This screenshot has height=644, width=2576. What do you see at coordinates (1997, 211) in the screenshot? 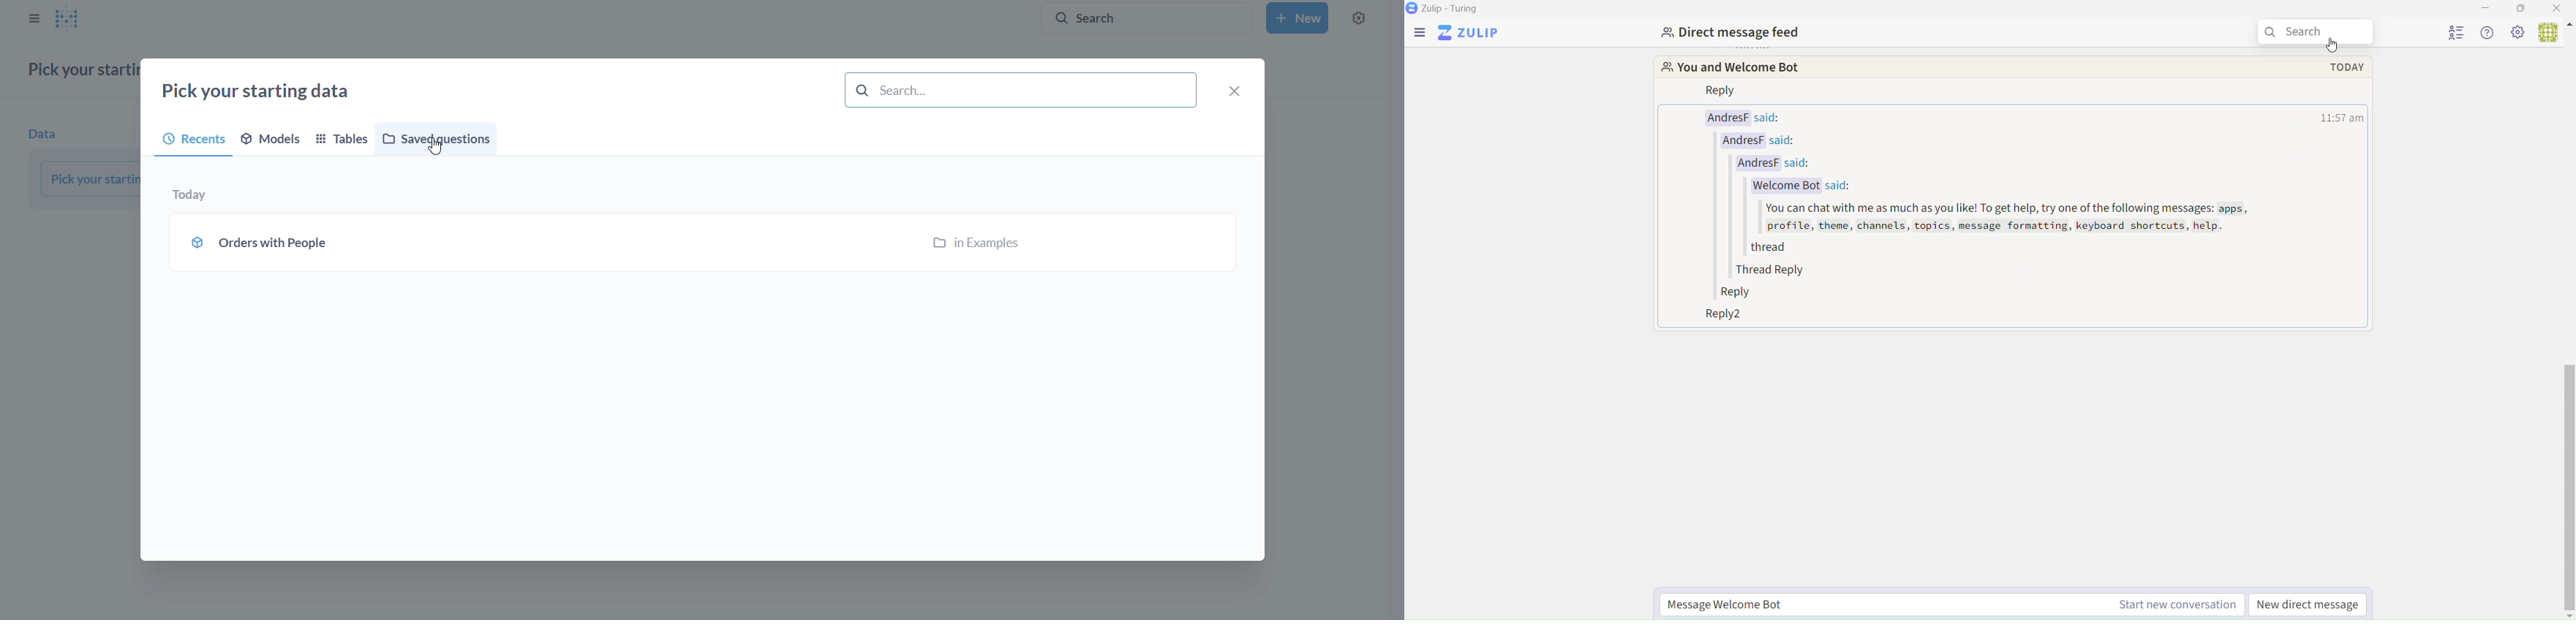
I see `Welcome Bot said:
You can chat with me as much as you like! To get help, try one of the following messages: apps,
profile, theme, channels, topics, message formatting, keyboard shortcuts, help.` at bounding box center [1997, 211].